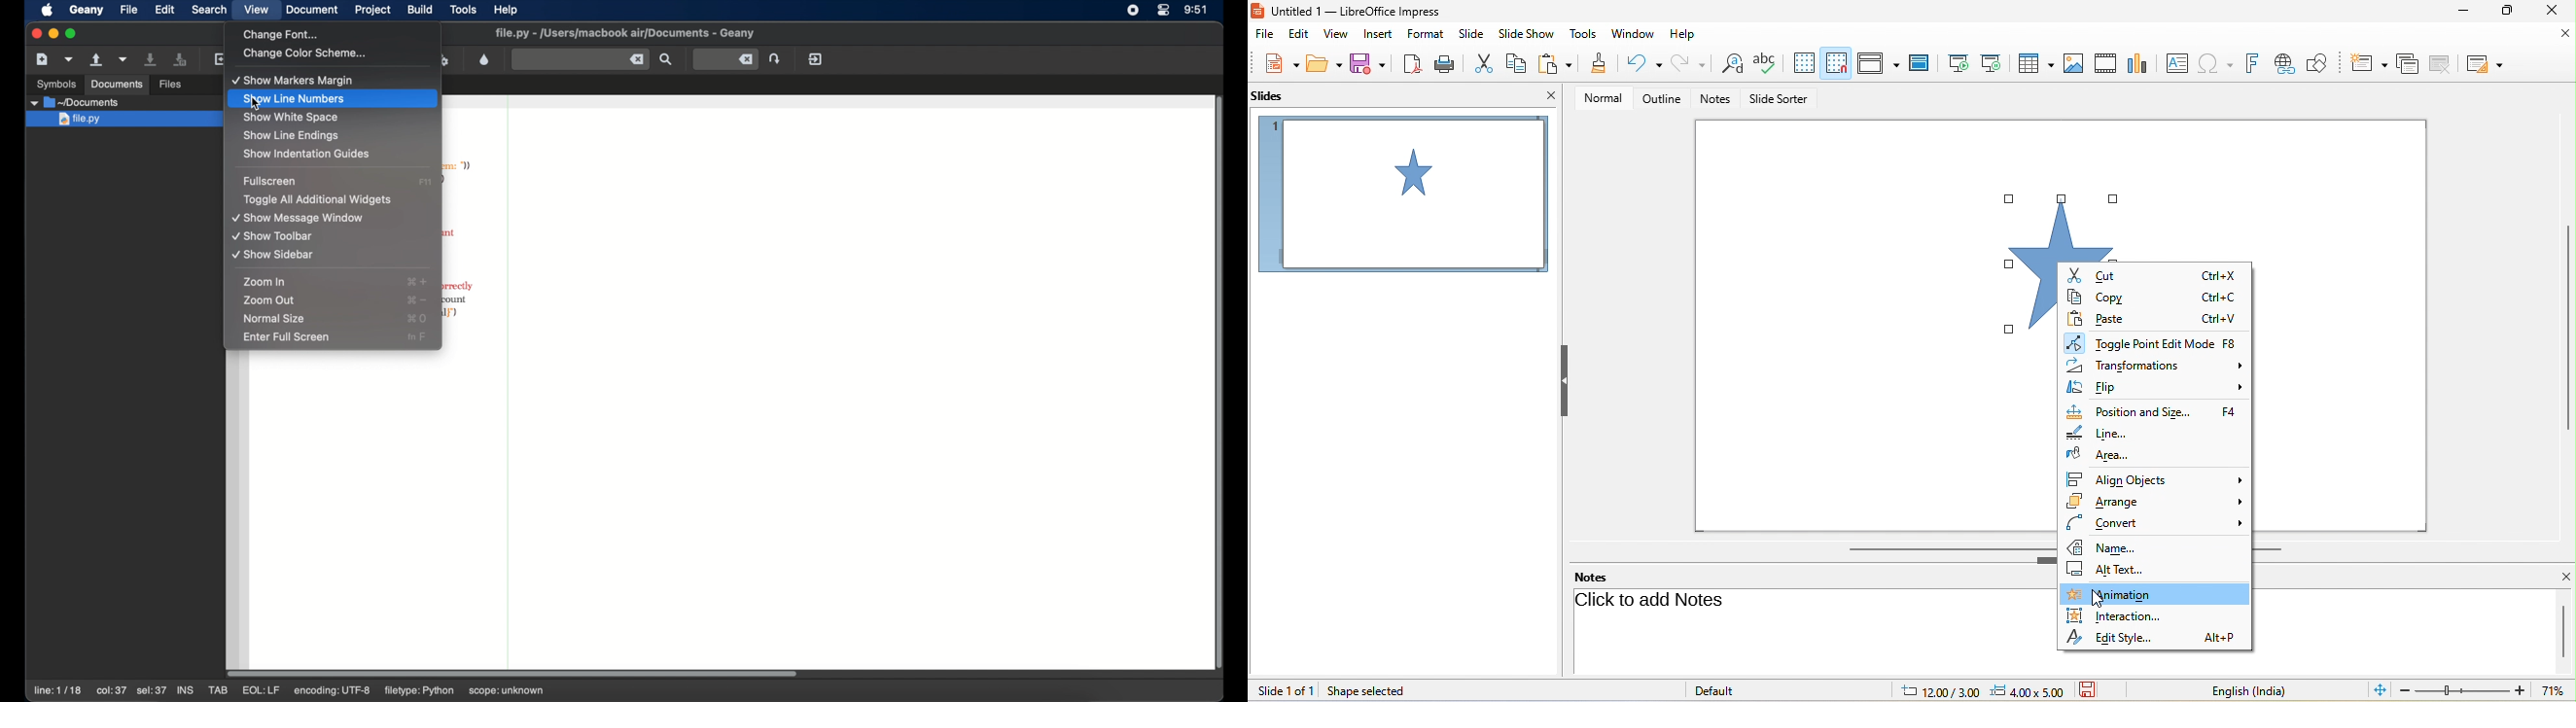 The image size is (2576, 728). Describe the element at coordinates (261, 690) in the screenshot. I see `eql:lf` at that location.